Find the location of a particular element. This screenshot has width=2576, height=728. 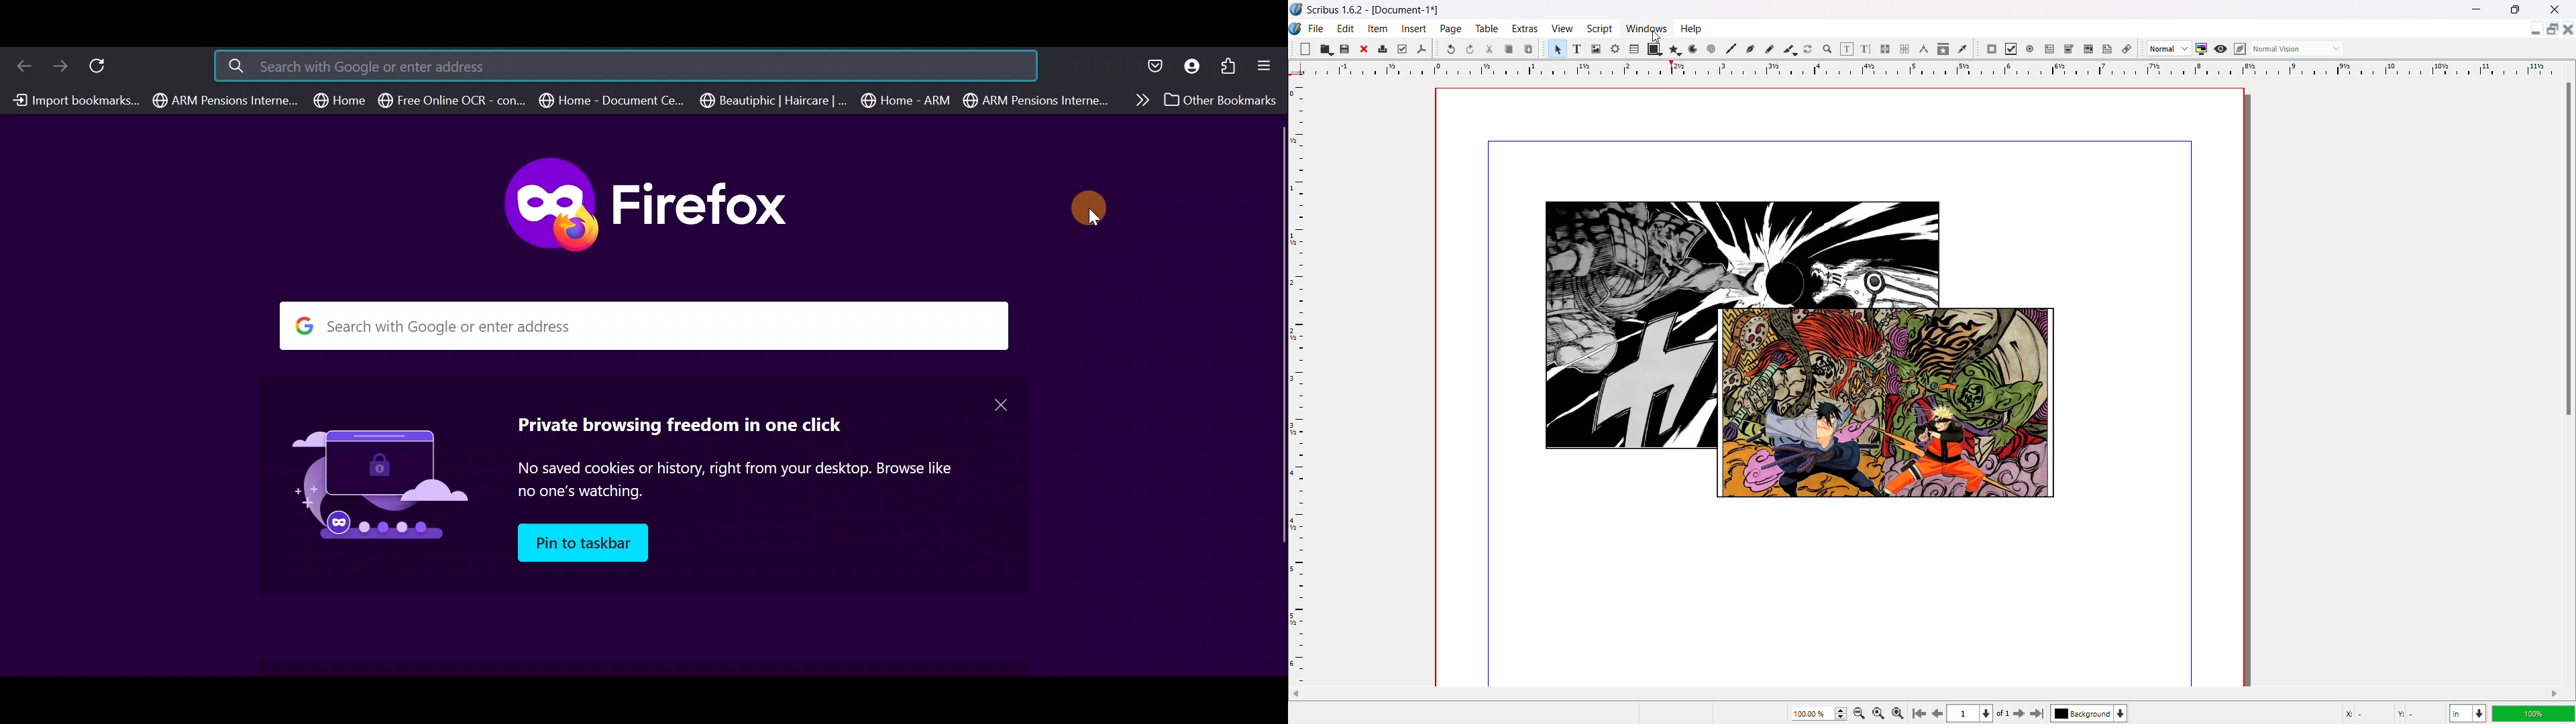

text frame is located at coordinates (1578, 49).